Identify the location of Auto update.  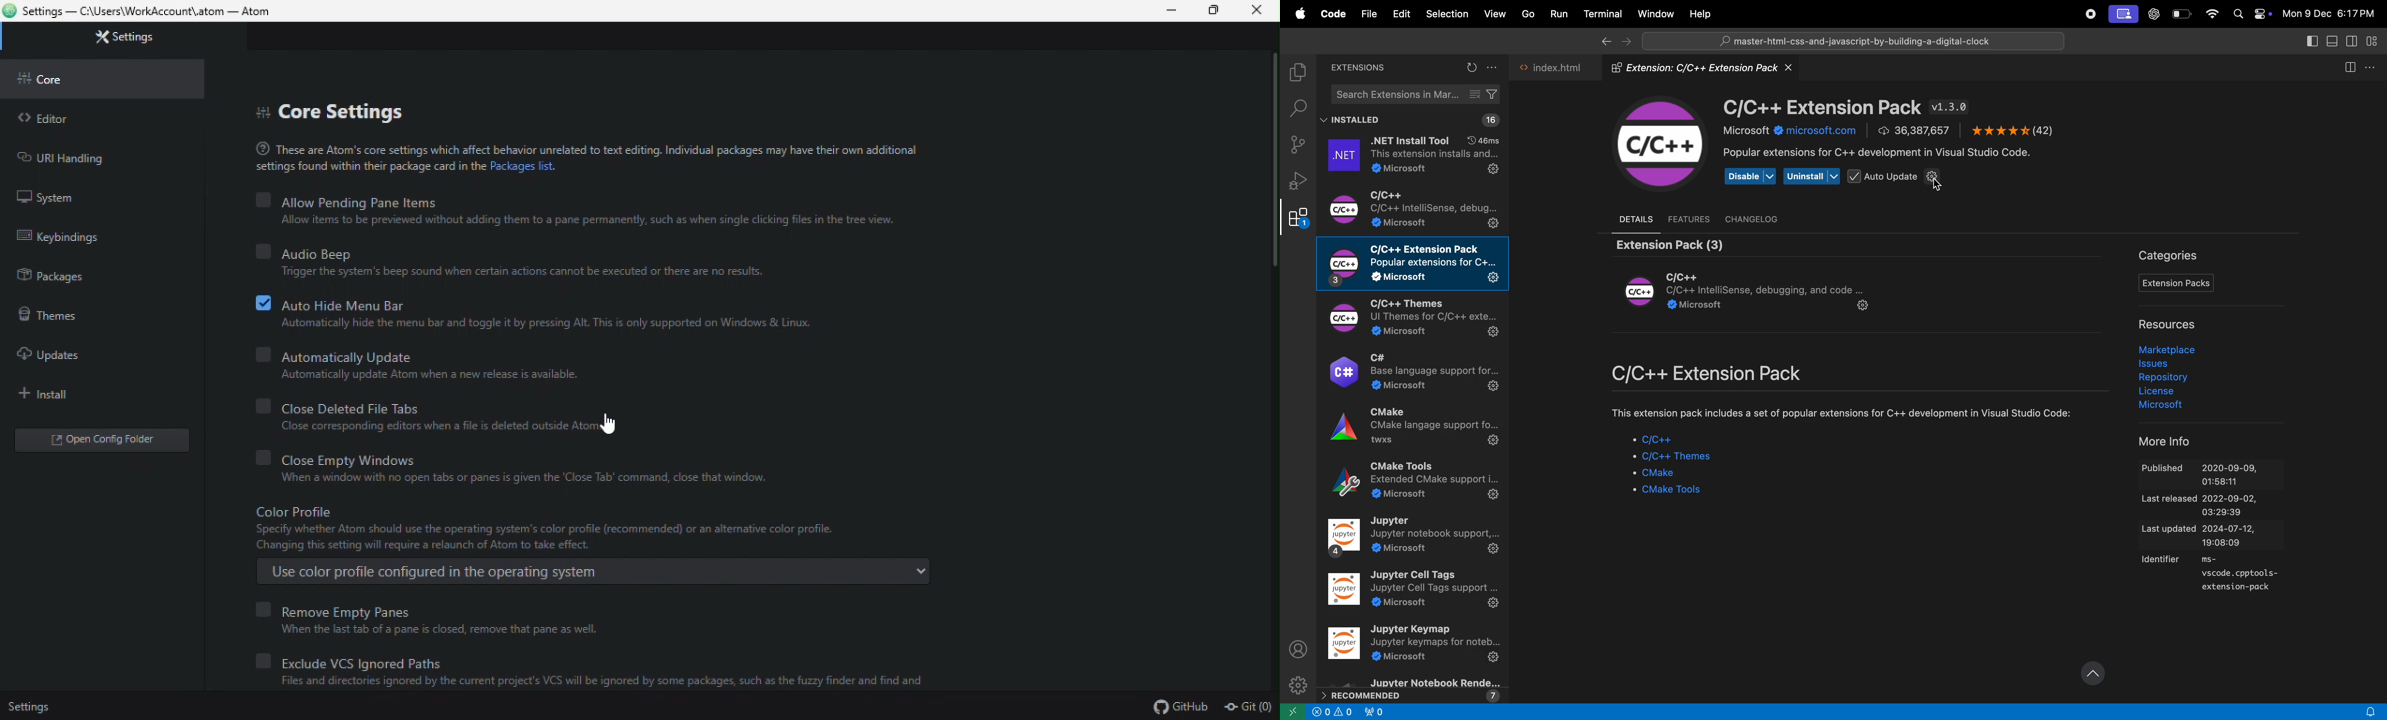
(1899, 177).